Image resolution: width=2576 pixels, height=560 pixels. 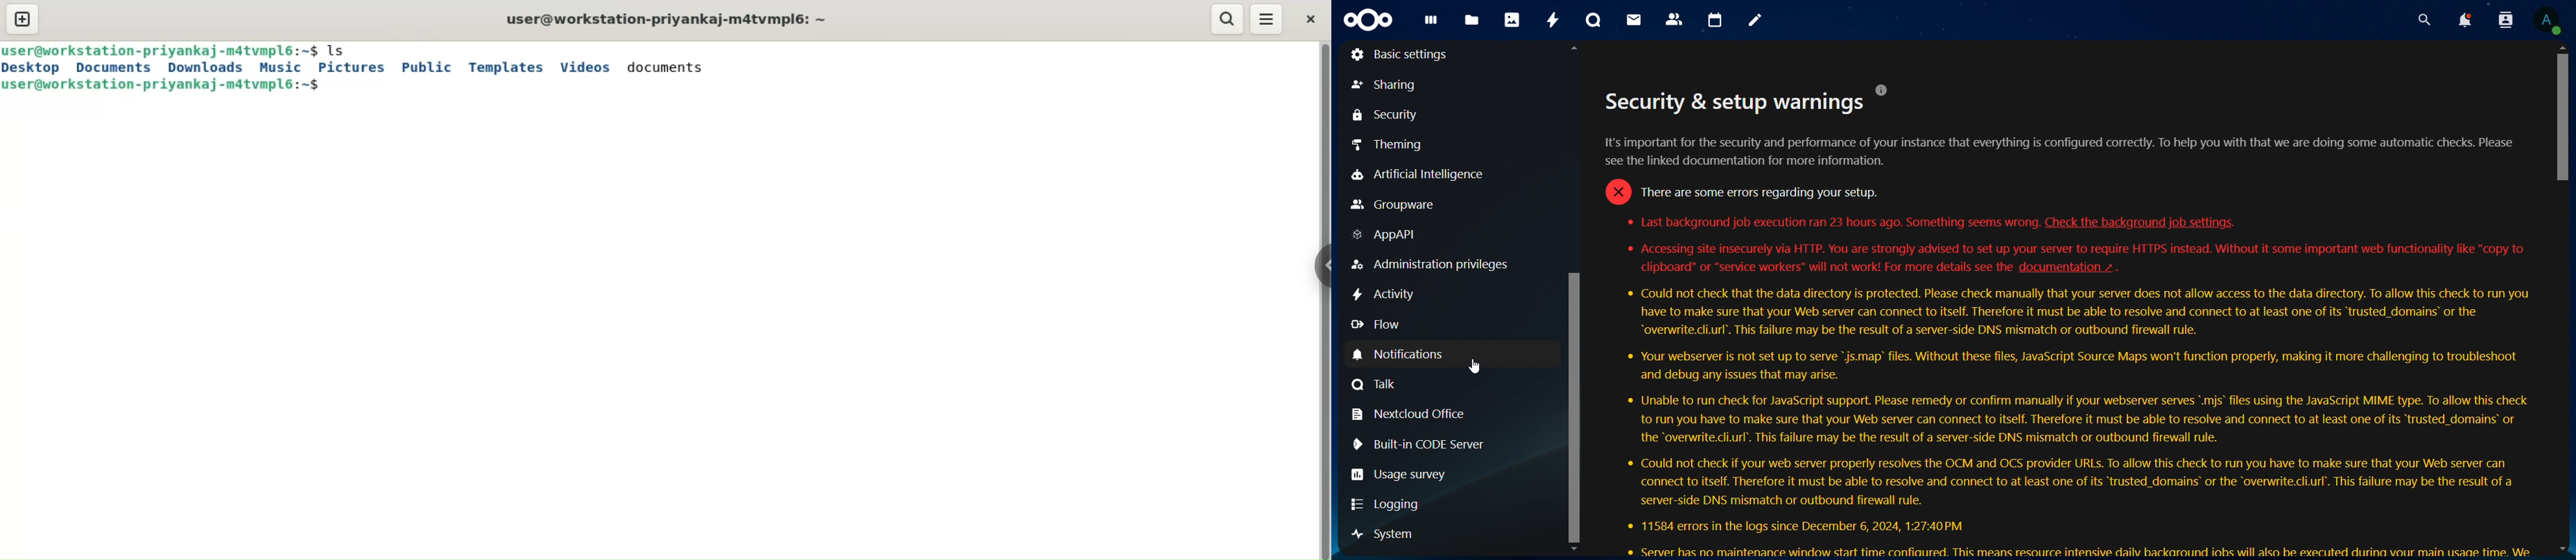 I want to click on music, so click(x=281, y=67).